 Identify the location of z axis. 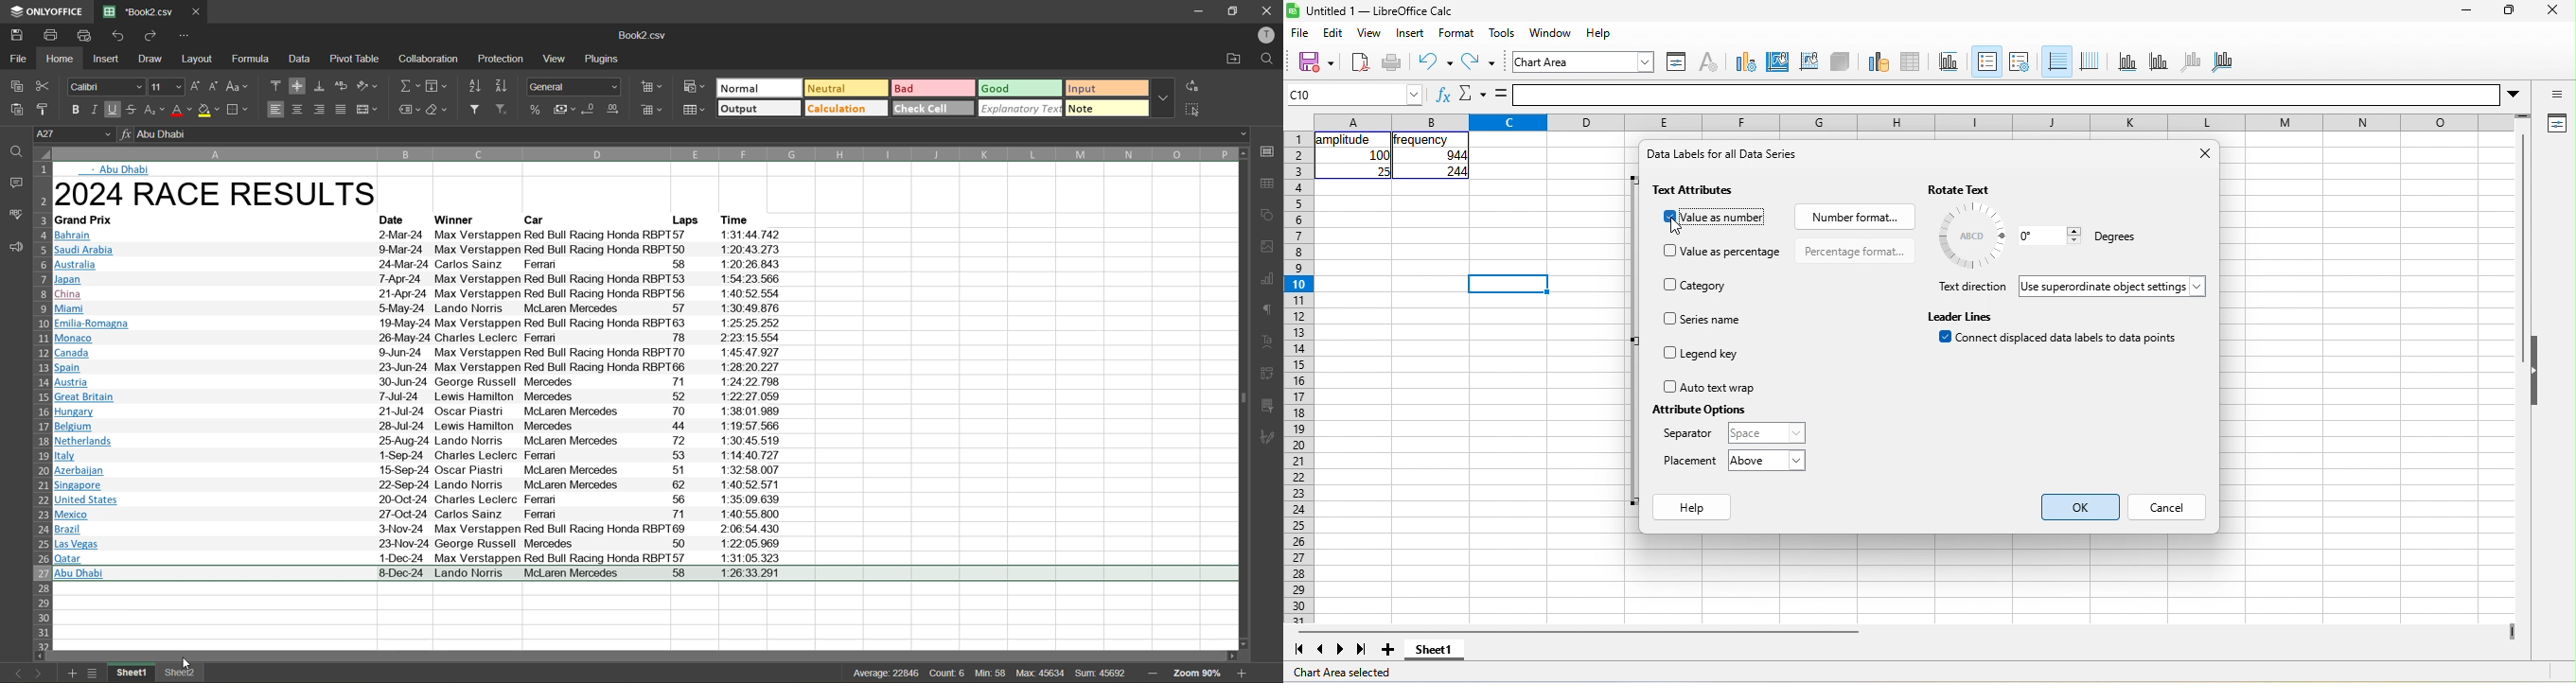
(2189, 61).